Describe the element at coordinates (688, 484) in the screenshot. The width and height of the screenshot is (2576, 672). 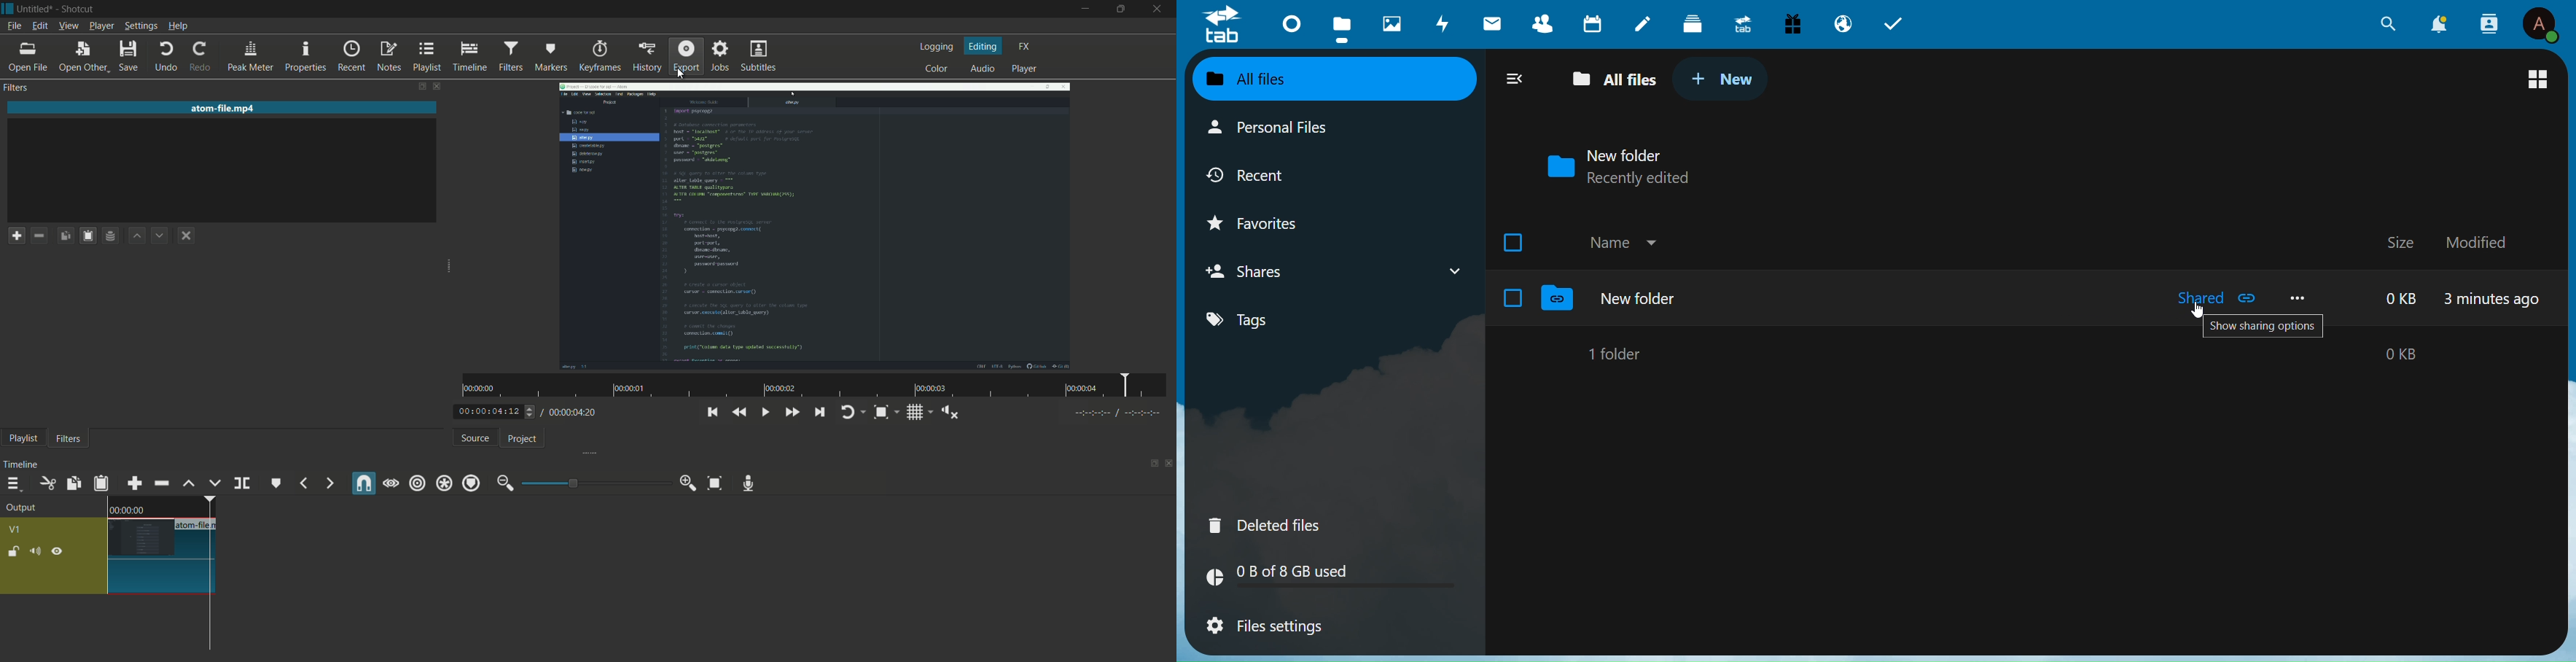
I see `zoom in` at that location.